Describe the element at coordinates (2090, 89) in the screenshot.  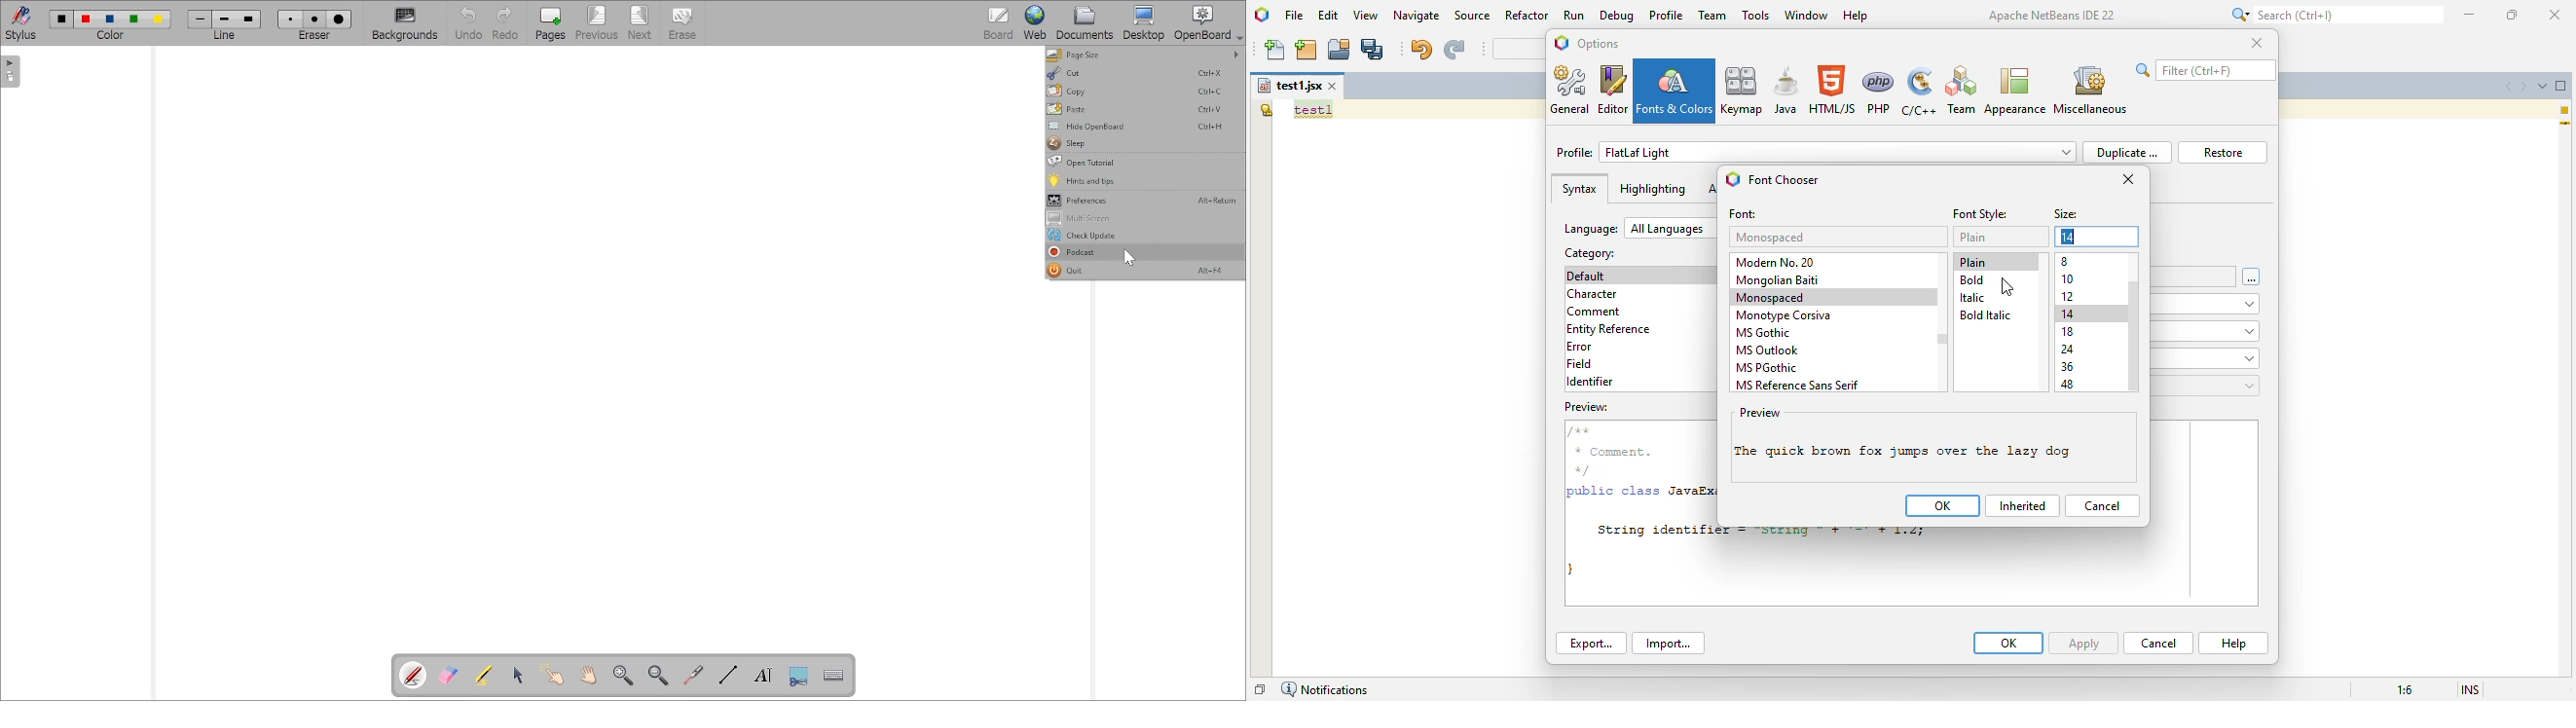
I see `miscellaneous` at that location.